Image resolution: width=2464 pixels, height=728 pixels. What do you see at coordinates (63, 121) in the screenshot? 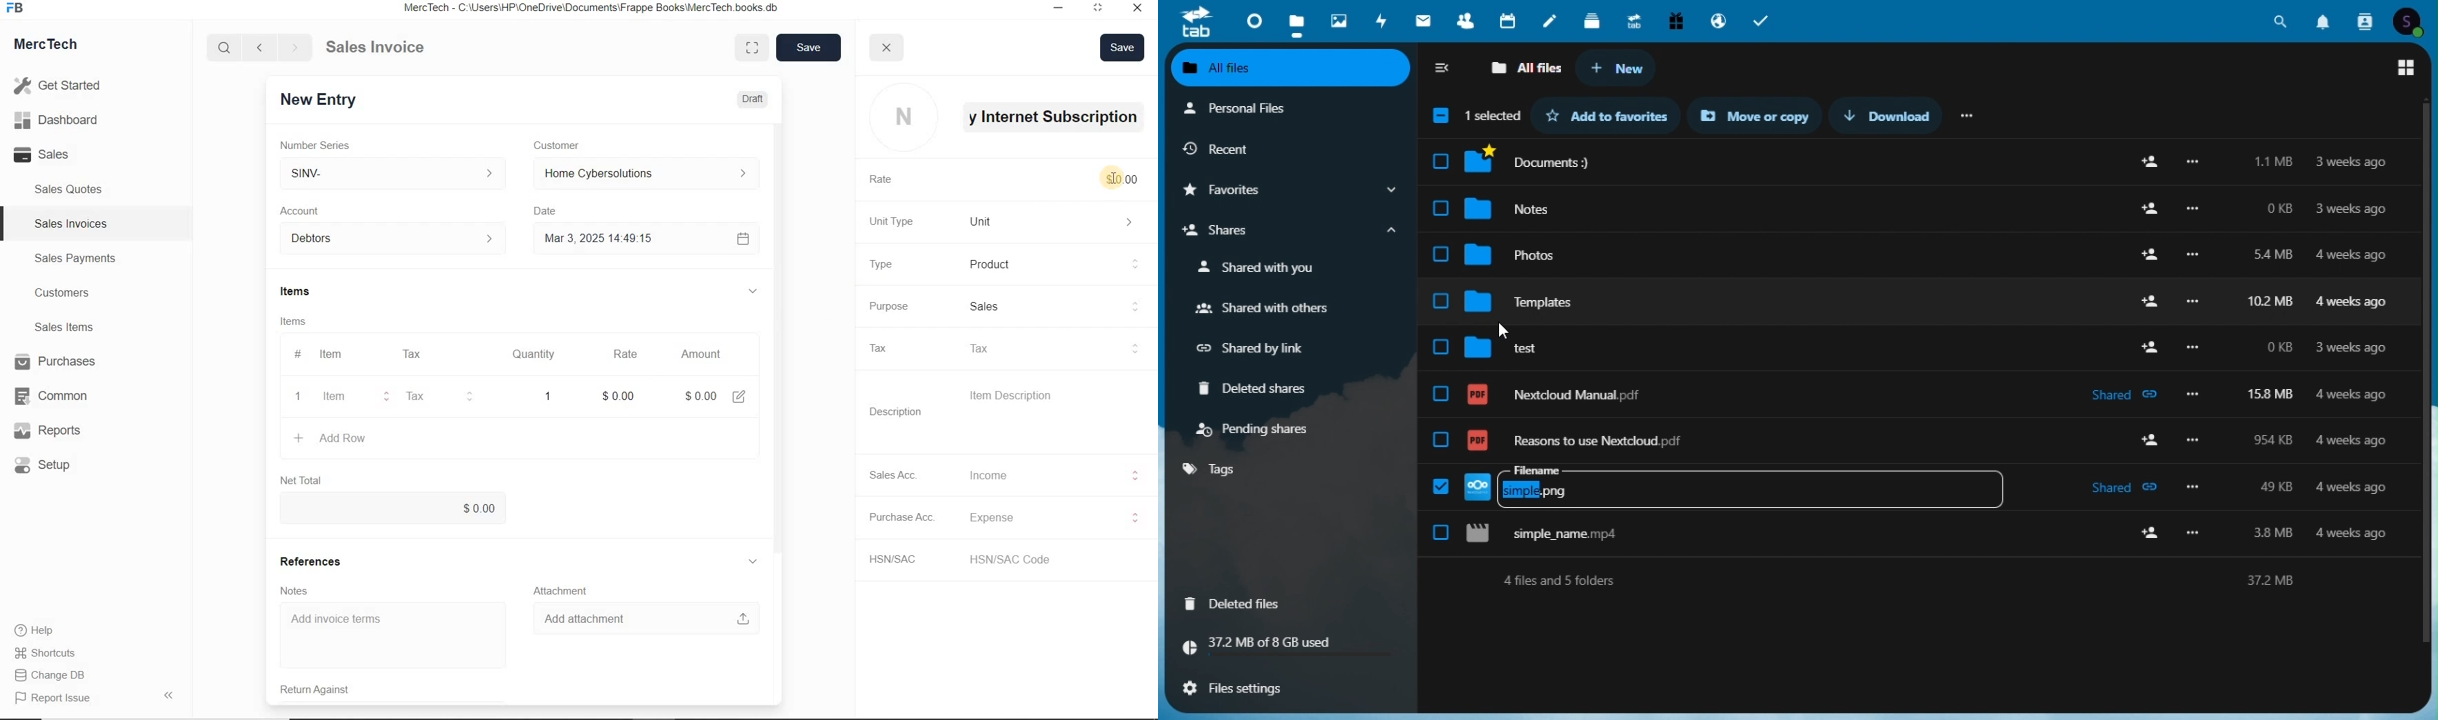
I see `Dashboard` at bounding box center [63, 121].